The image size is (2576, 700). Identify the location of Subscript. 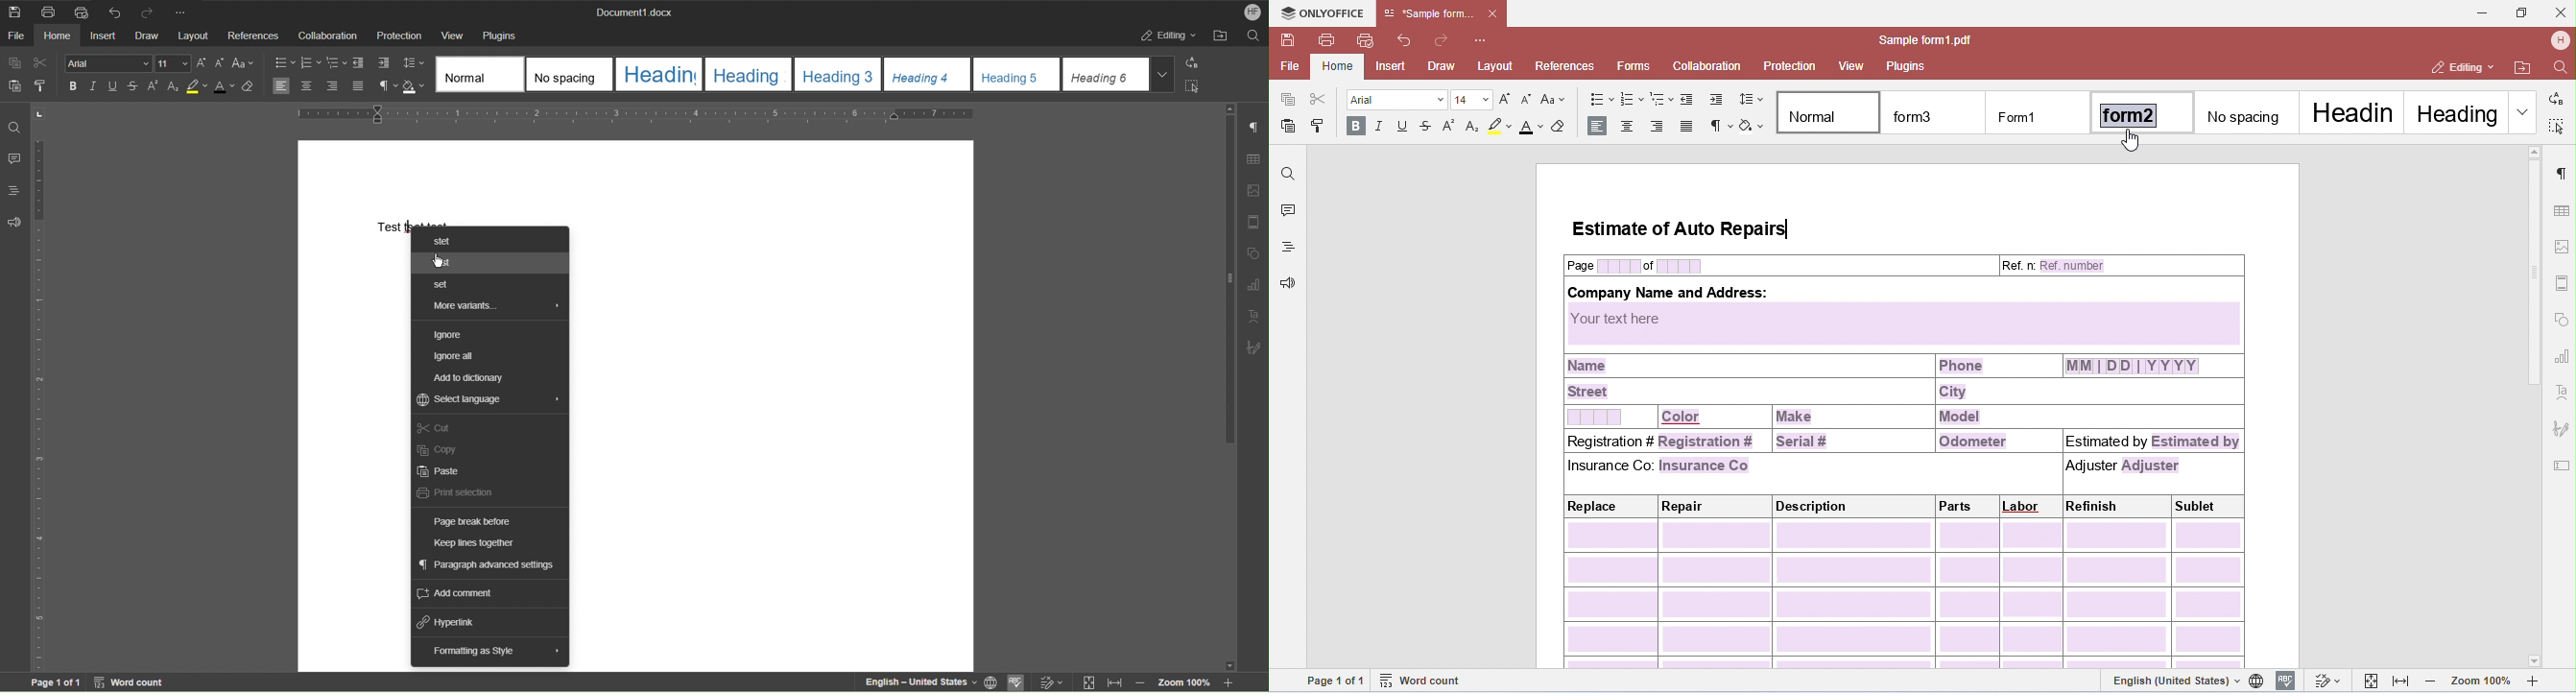
(173, 87).